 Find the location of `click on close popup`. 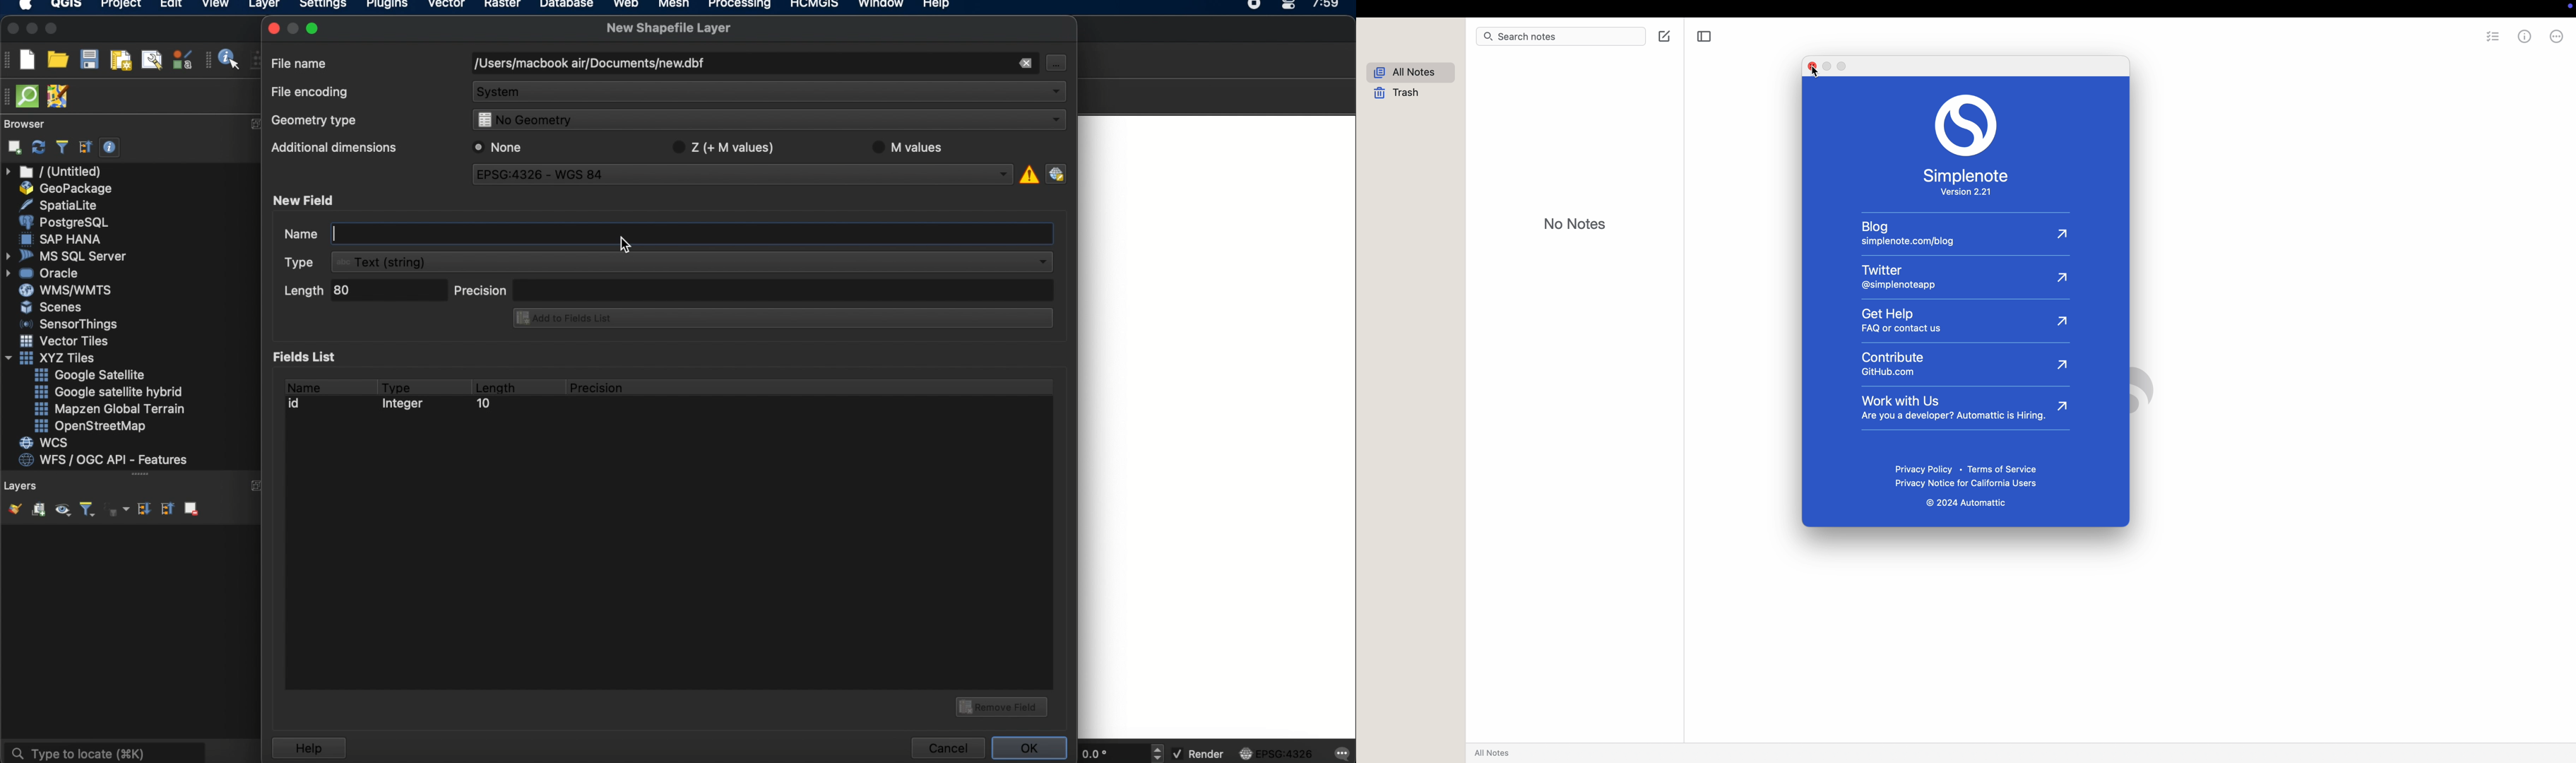

click on close popup is located at coordinates (1812, 70).